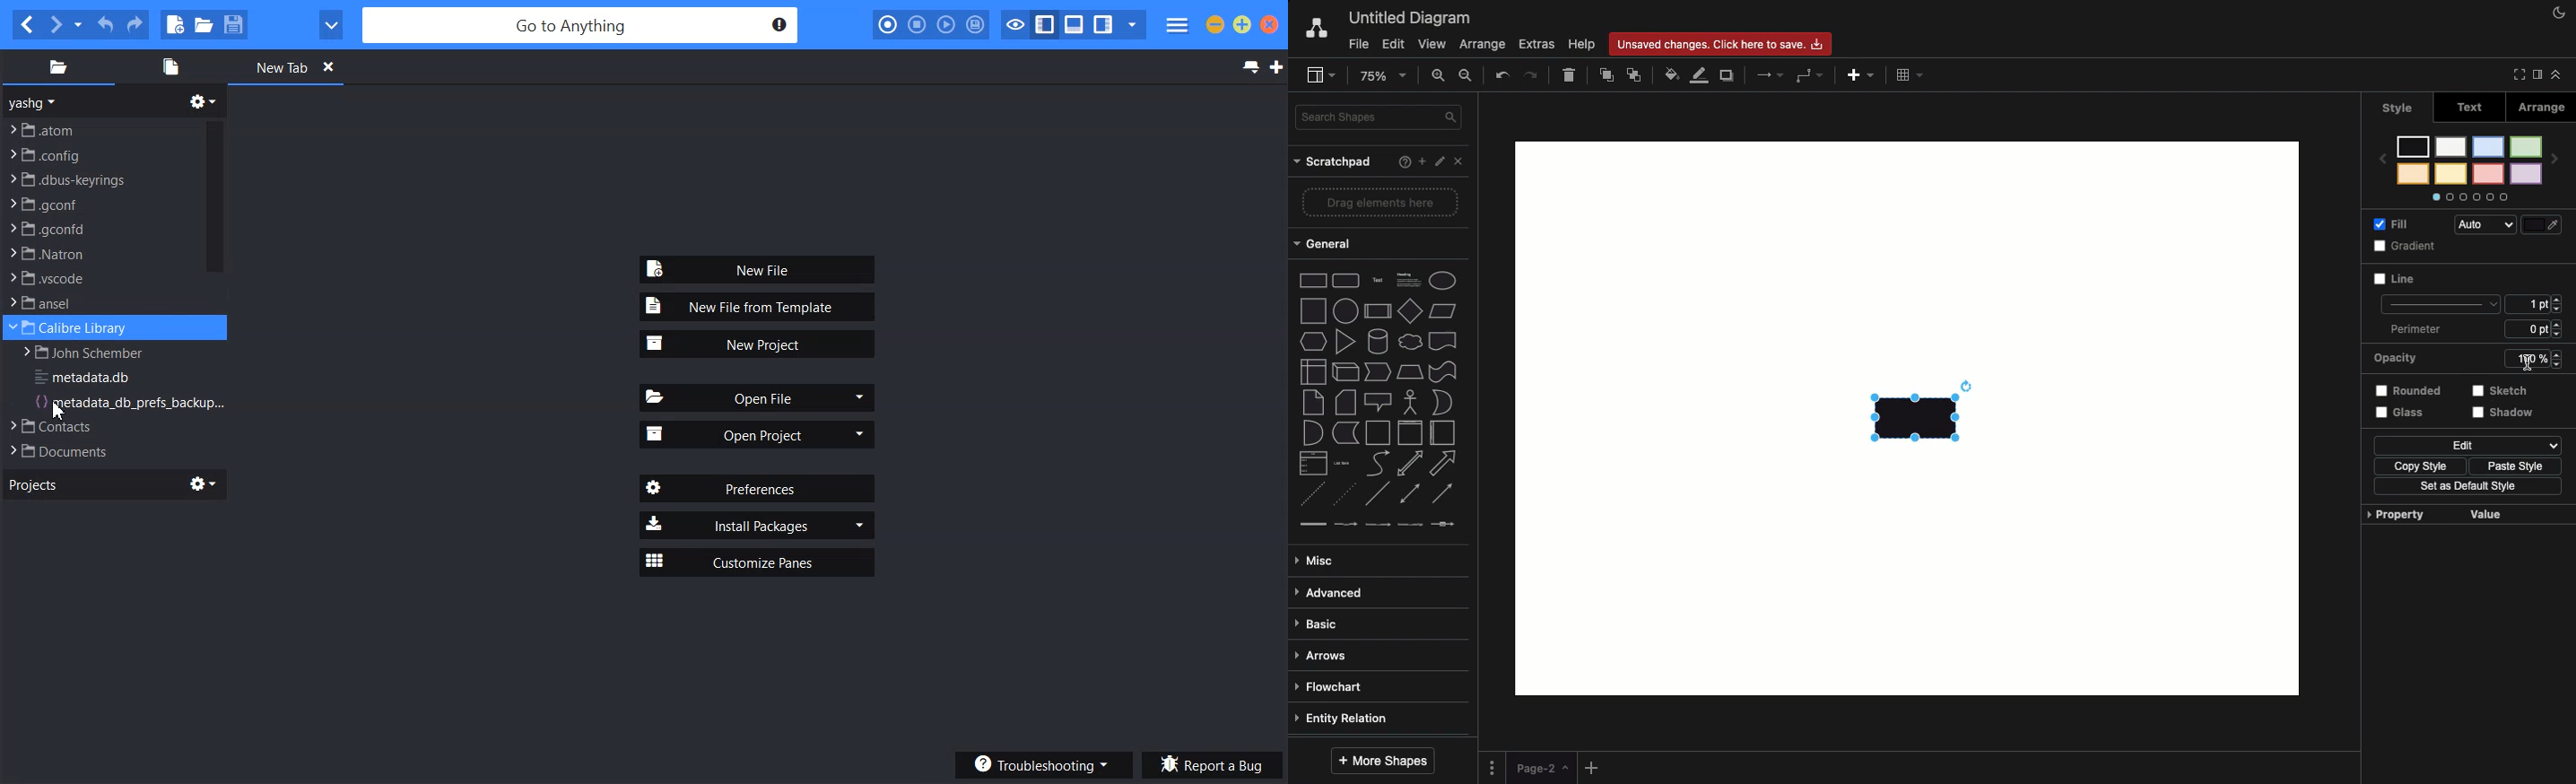  Describe the element at coordinates (1382, 76) in the screenshot. I see `Zoom` at that location.